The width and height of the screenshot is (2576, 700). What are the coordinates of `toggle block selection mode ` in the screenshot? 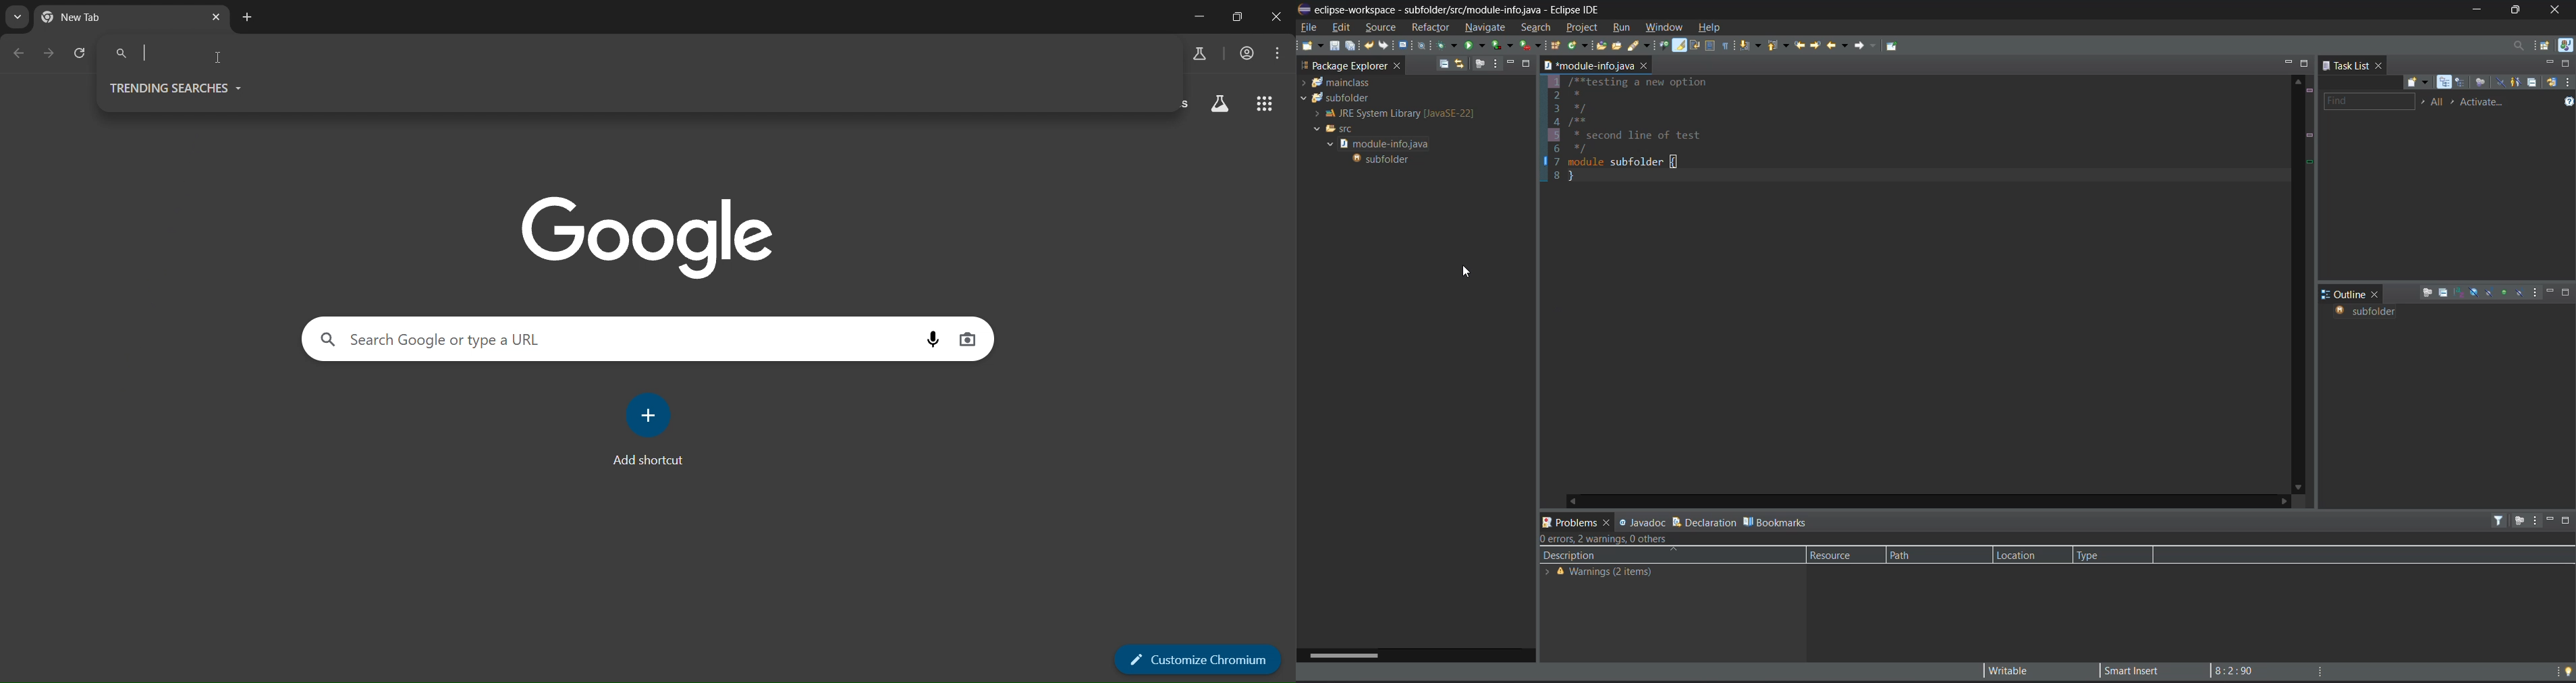 It's located at (1710, 46).